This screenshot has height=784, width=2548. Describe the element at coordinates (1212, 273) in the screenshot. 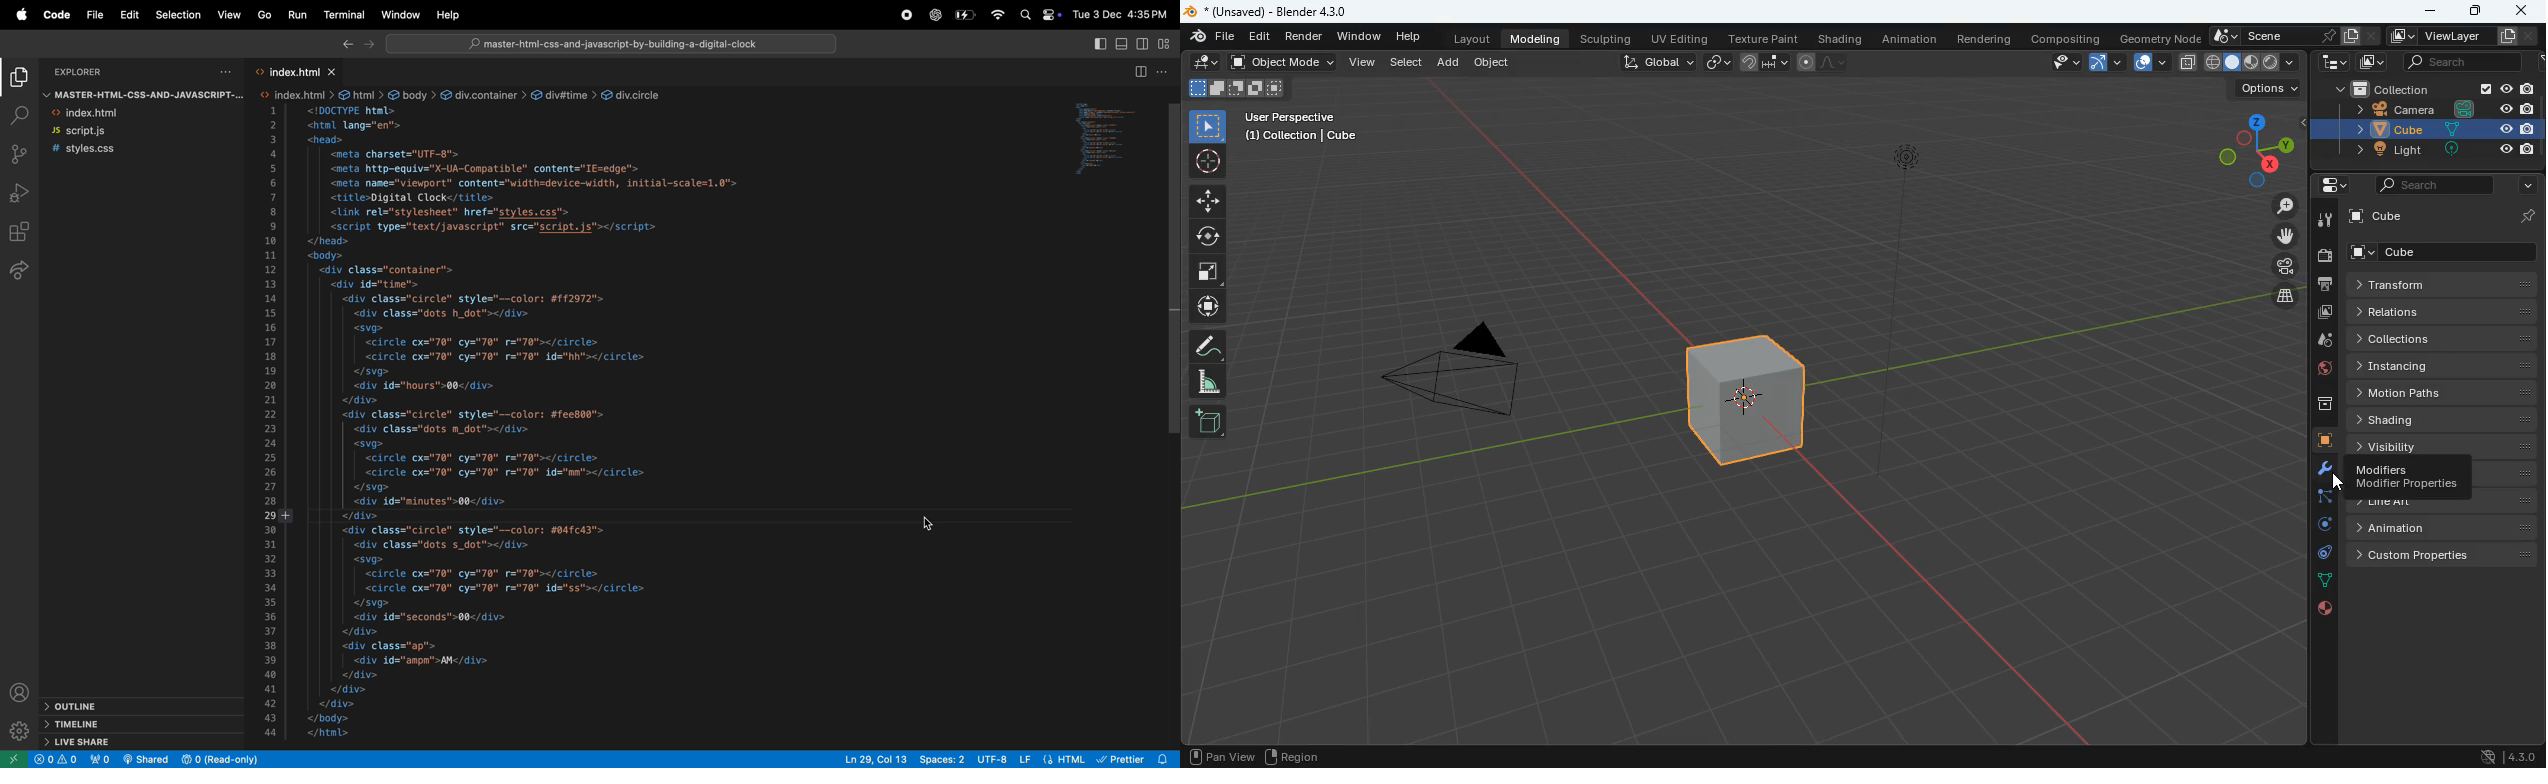

I see `fullscreen` at that location.